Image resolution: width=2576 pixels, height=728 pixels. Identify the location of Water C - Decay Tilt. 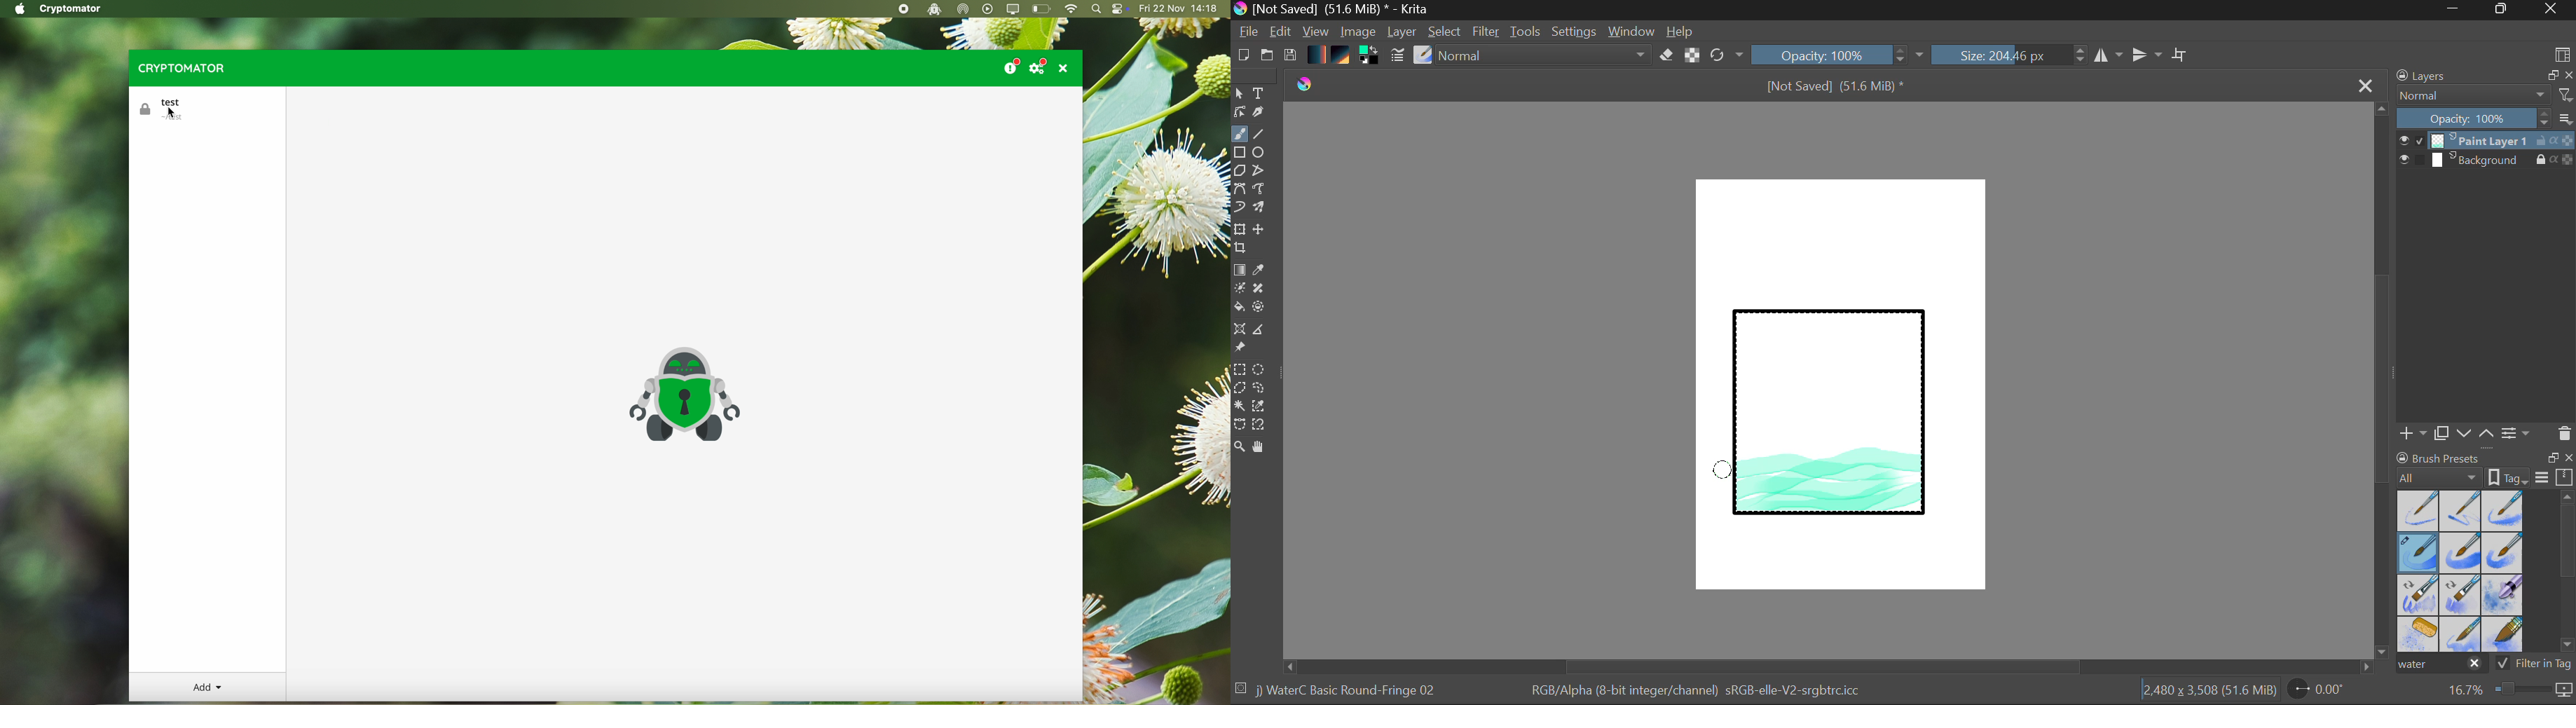
(2460, 594).